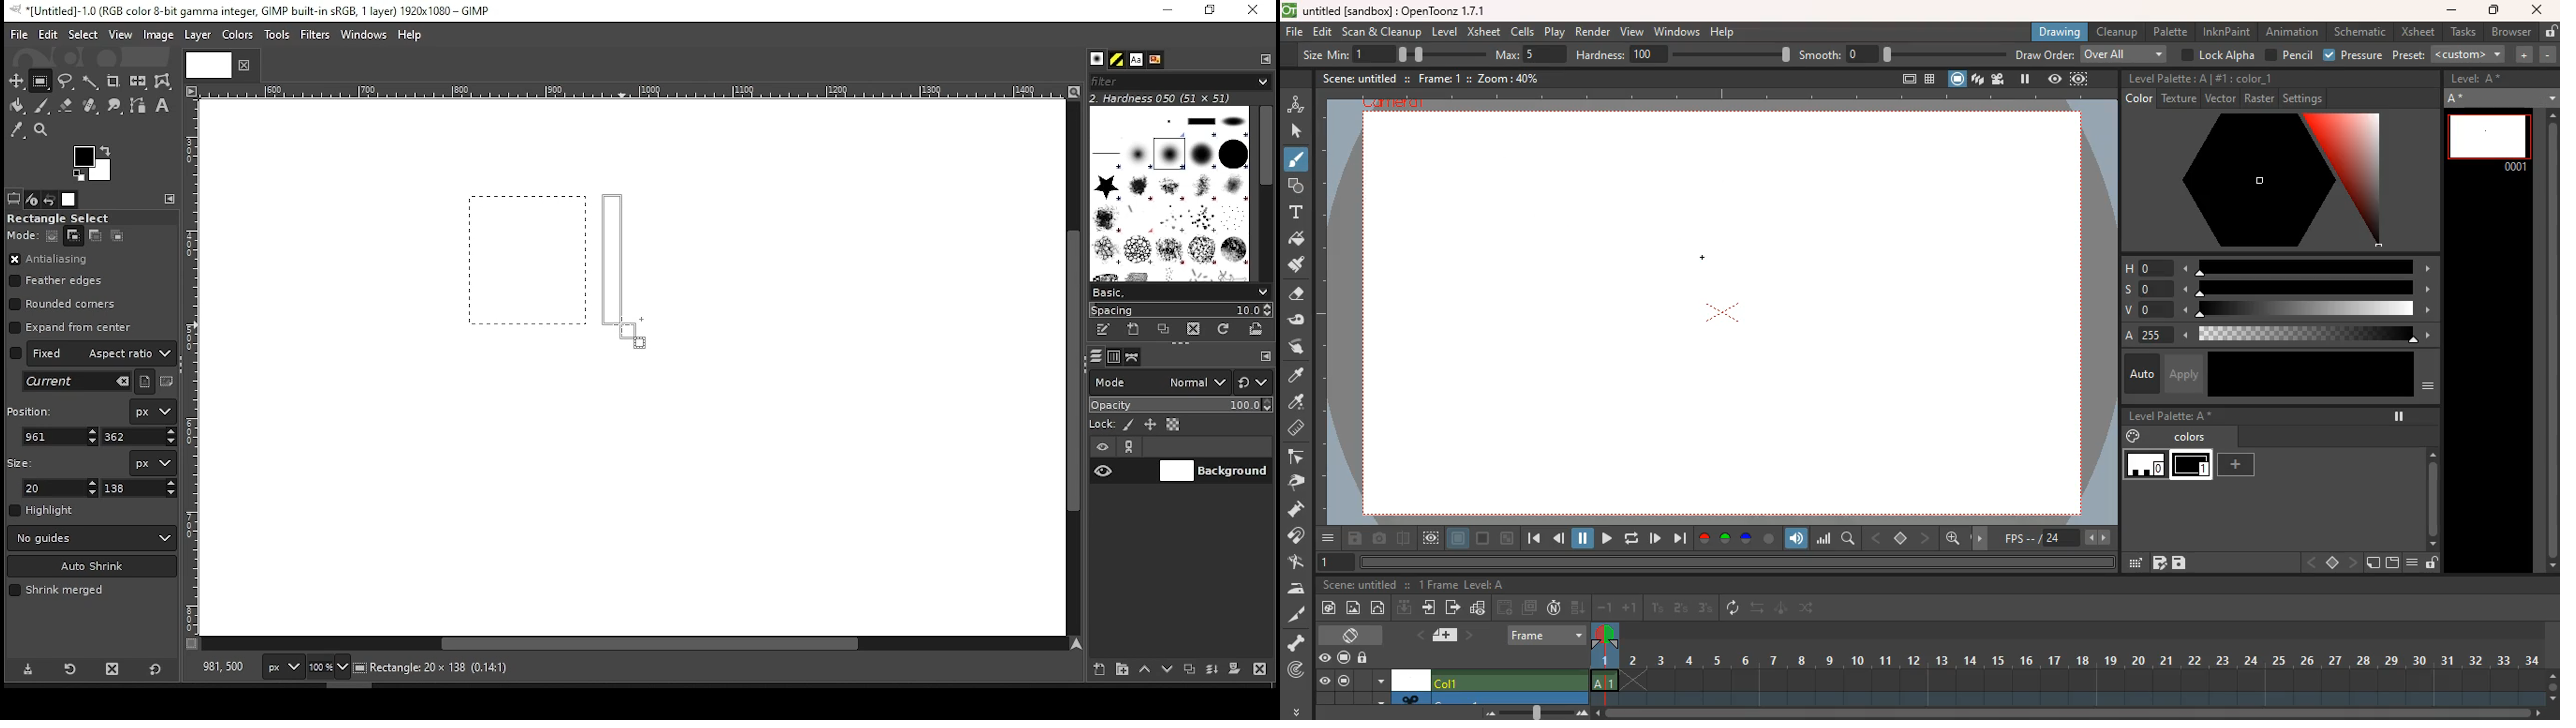  Describe the element at coordinates (18, 105) in the screenshot. I see `paint bucket tool` at that location.